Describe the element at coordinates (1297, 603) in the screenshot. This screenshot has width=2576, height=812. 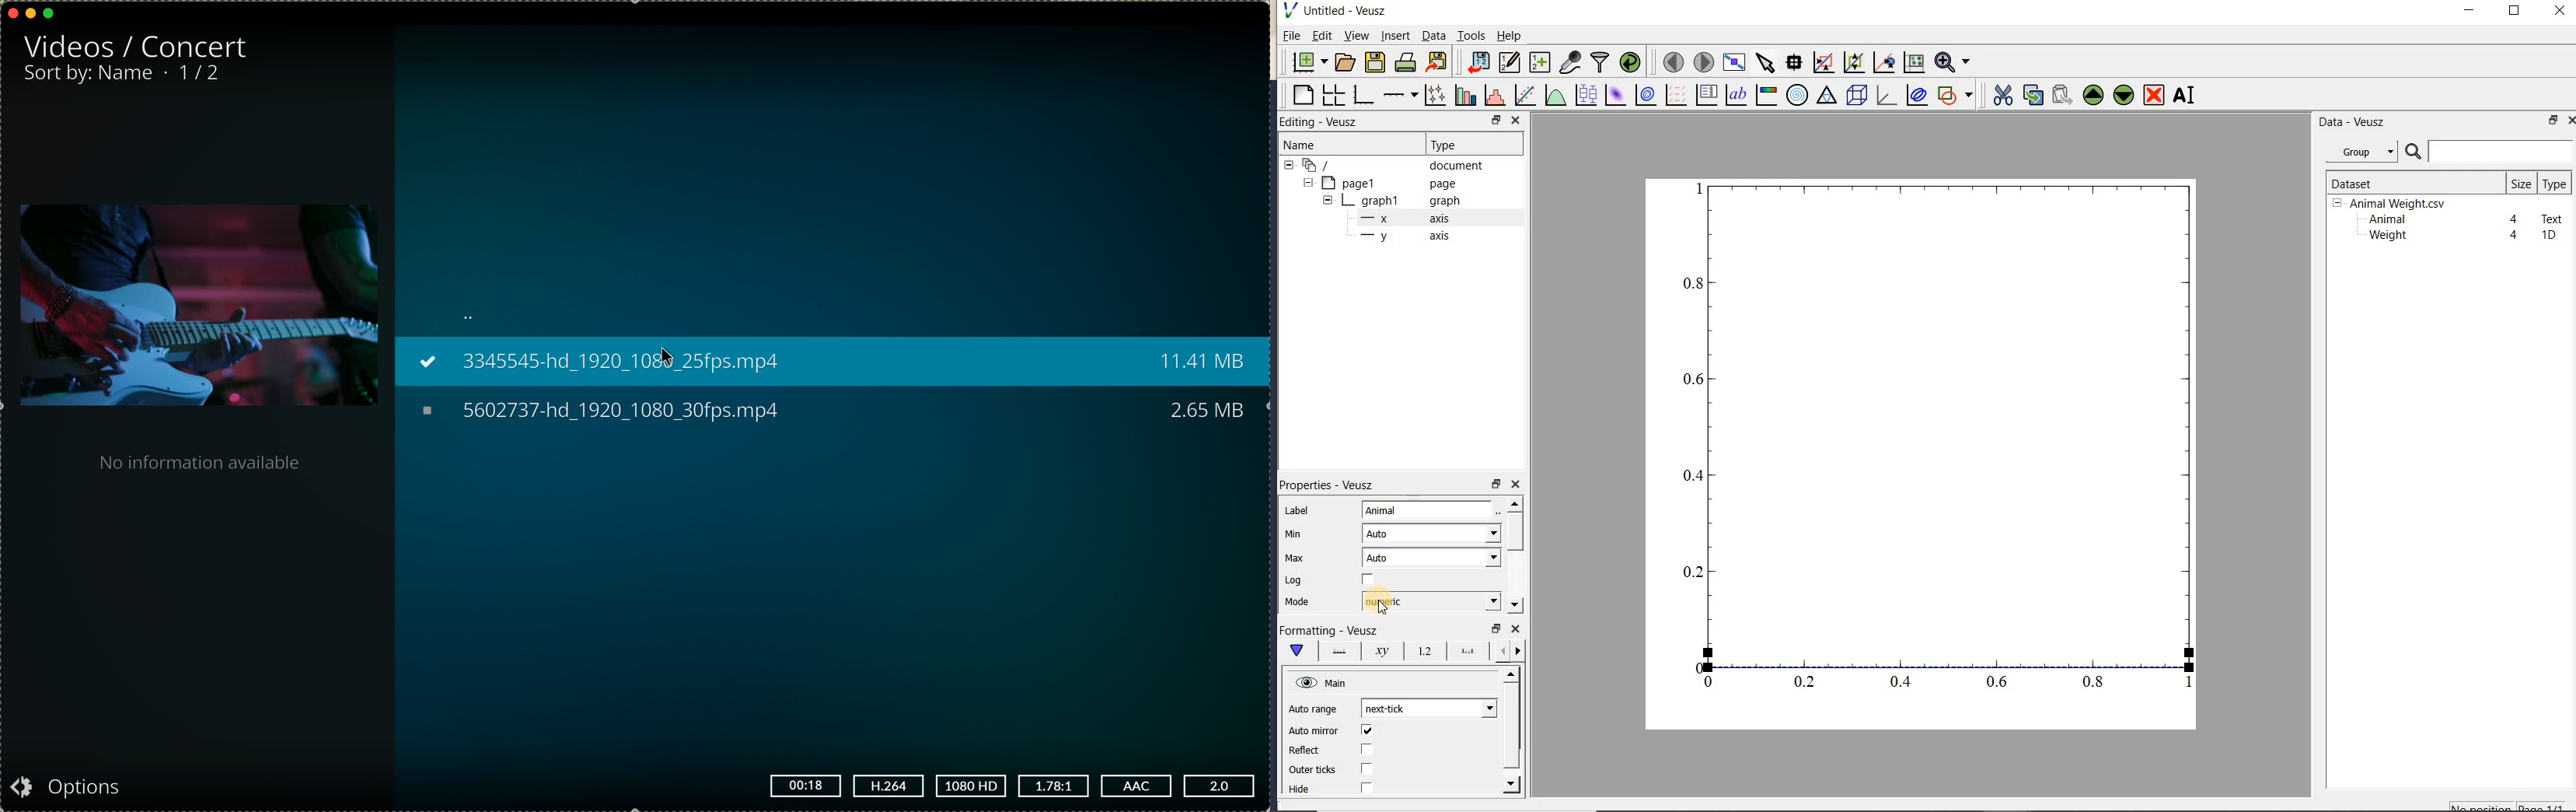
I see `Mode` at that location.